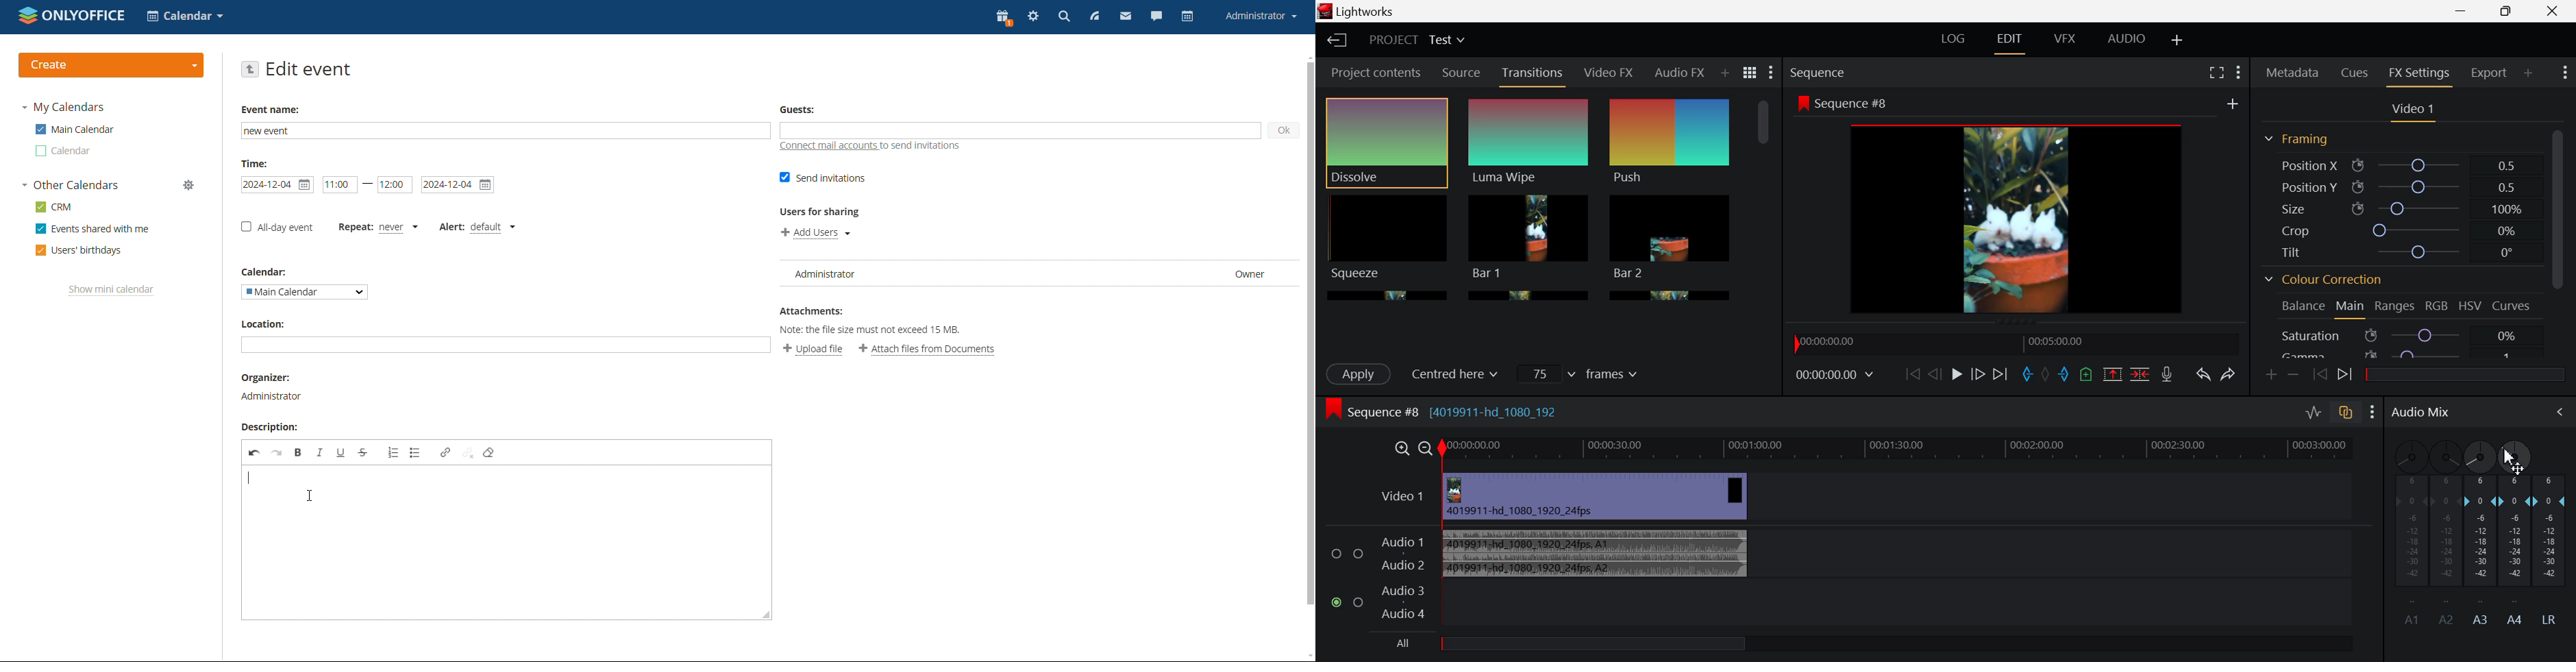  Describe the element at coordinates (2019, 206) in the screenshot. I see `Sequence Preview Screen` at that location.